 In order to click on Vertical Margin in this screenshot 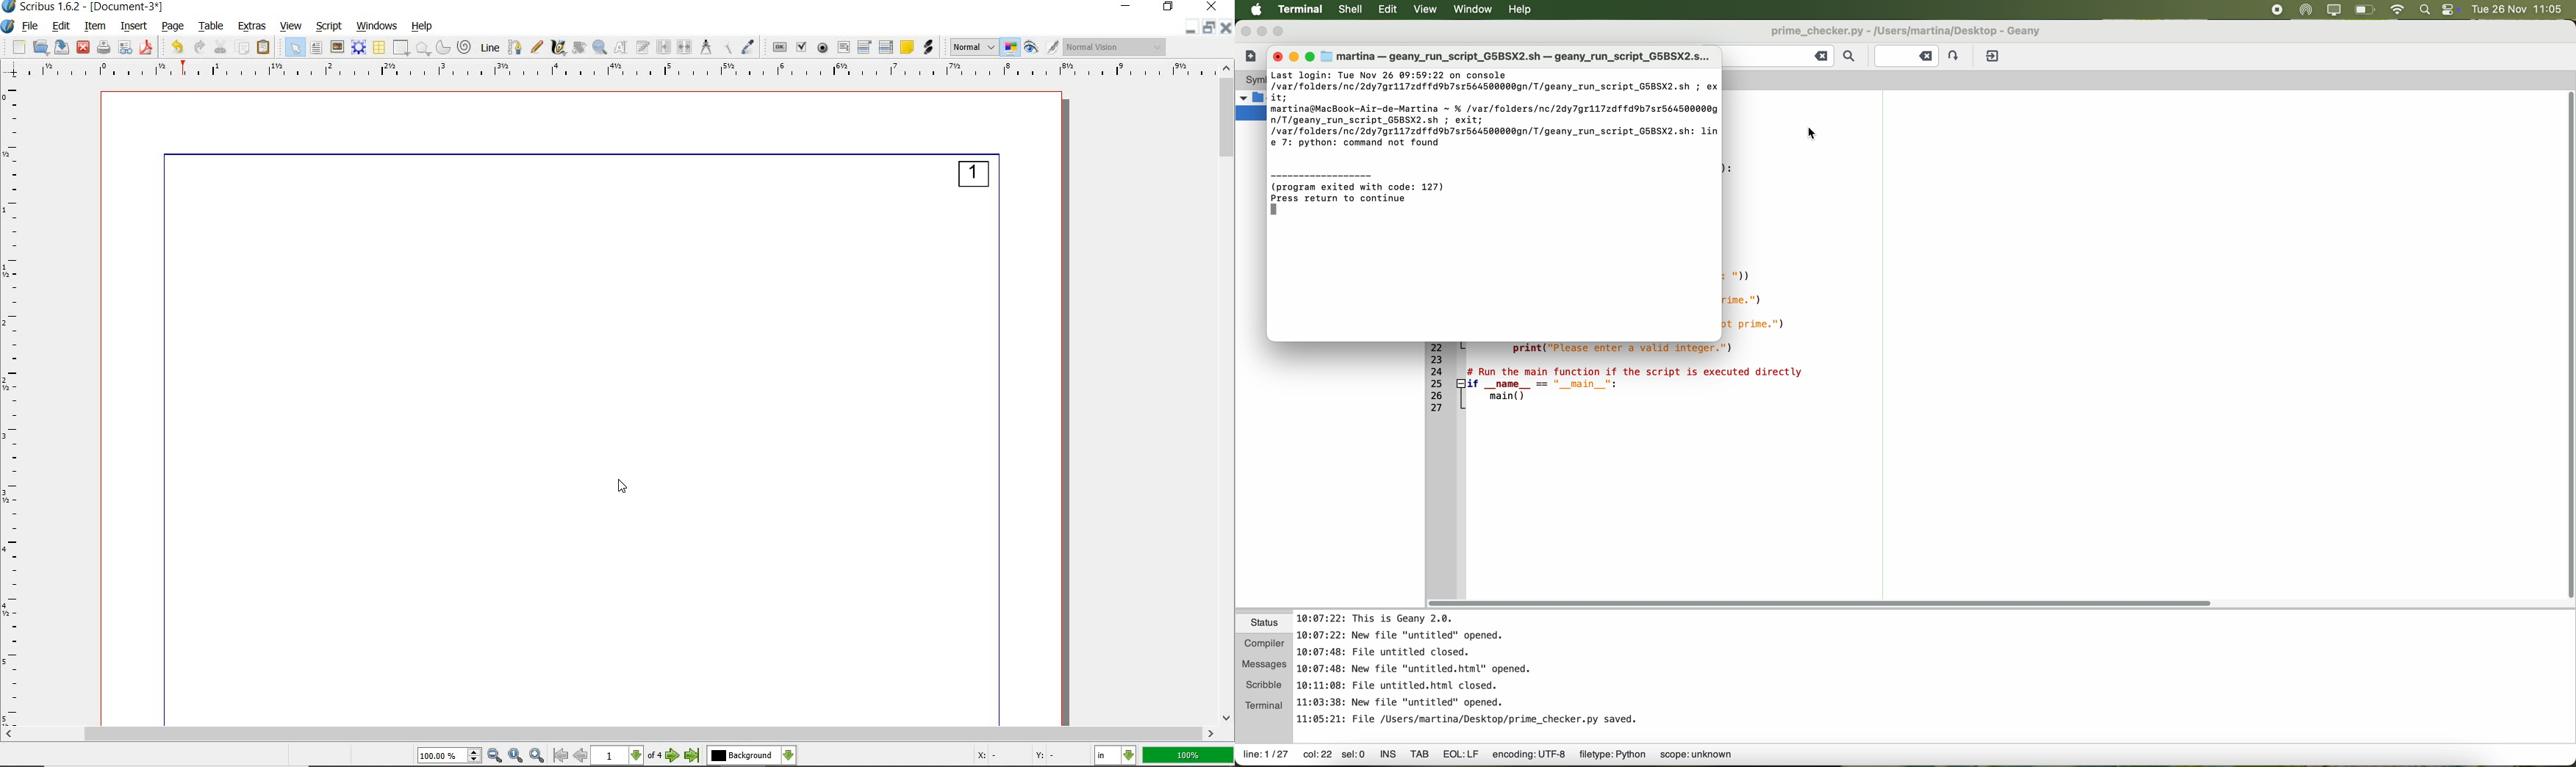, I will do `click(16, 404)`.